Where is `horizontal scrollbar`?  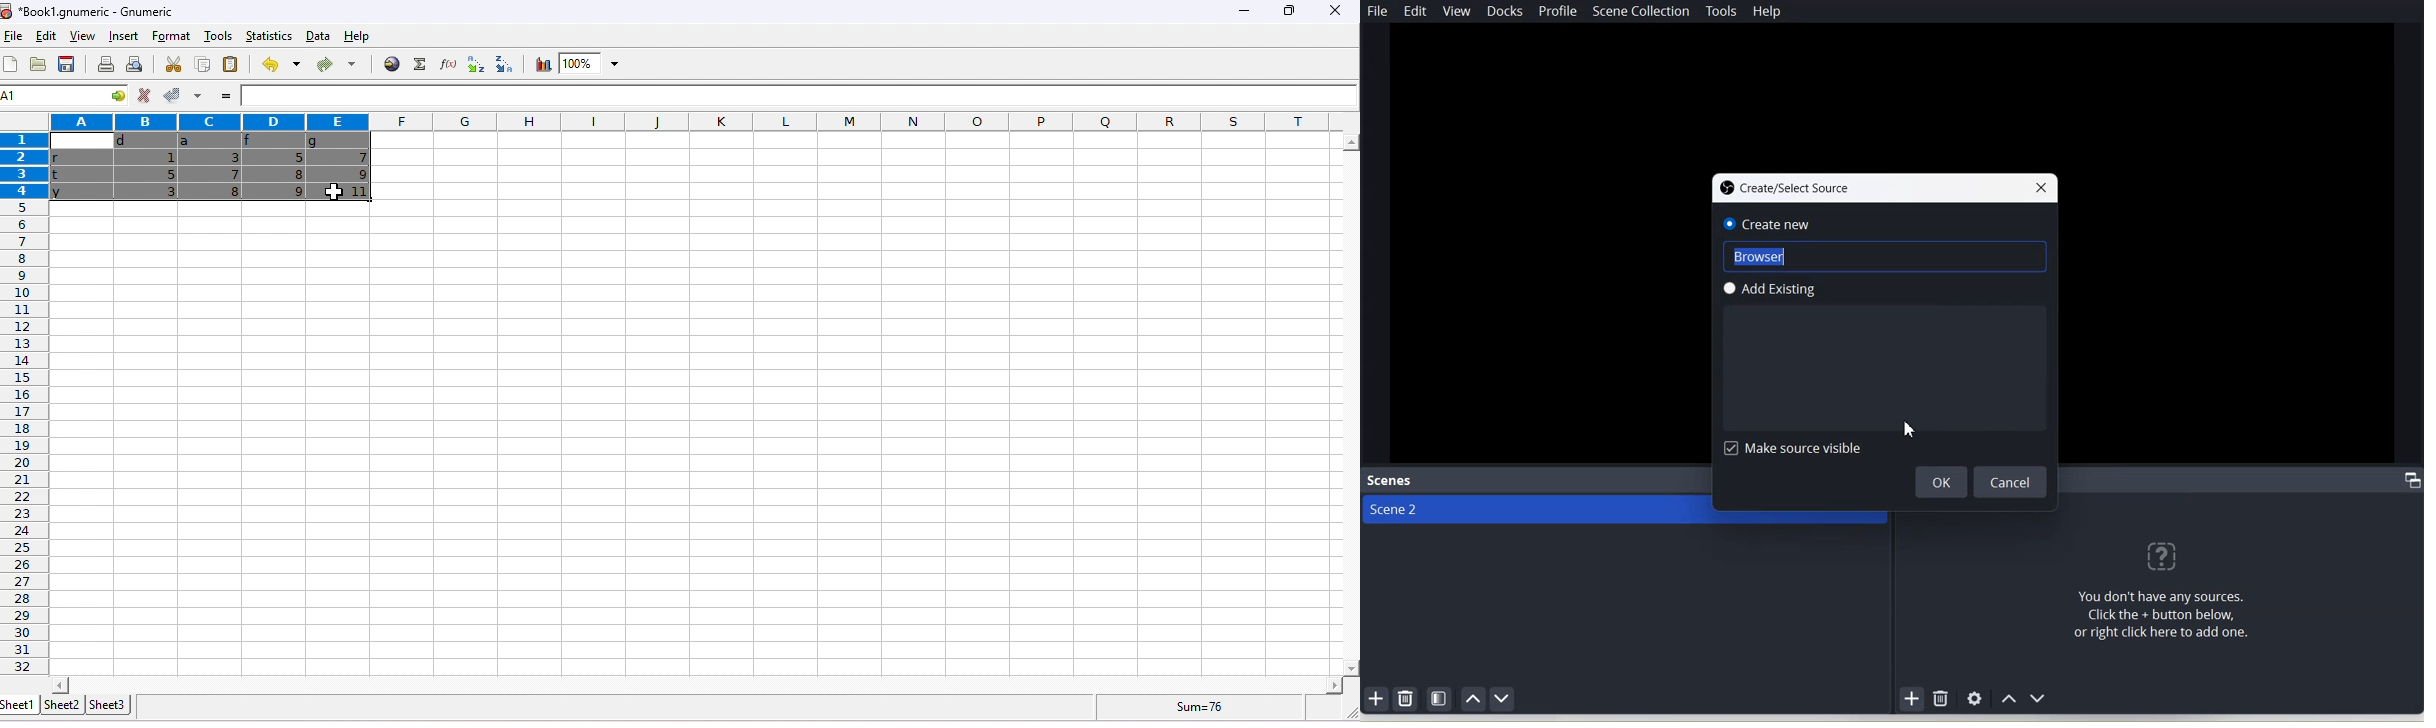 horizontal scrollbar is located at coordinates (1350, 406).